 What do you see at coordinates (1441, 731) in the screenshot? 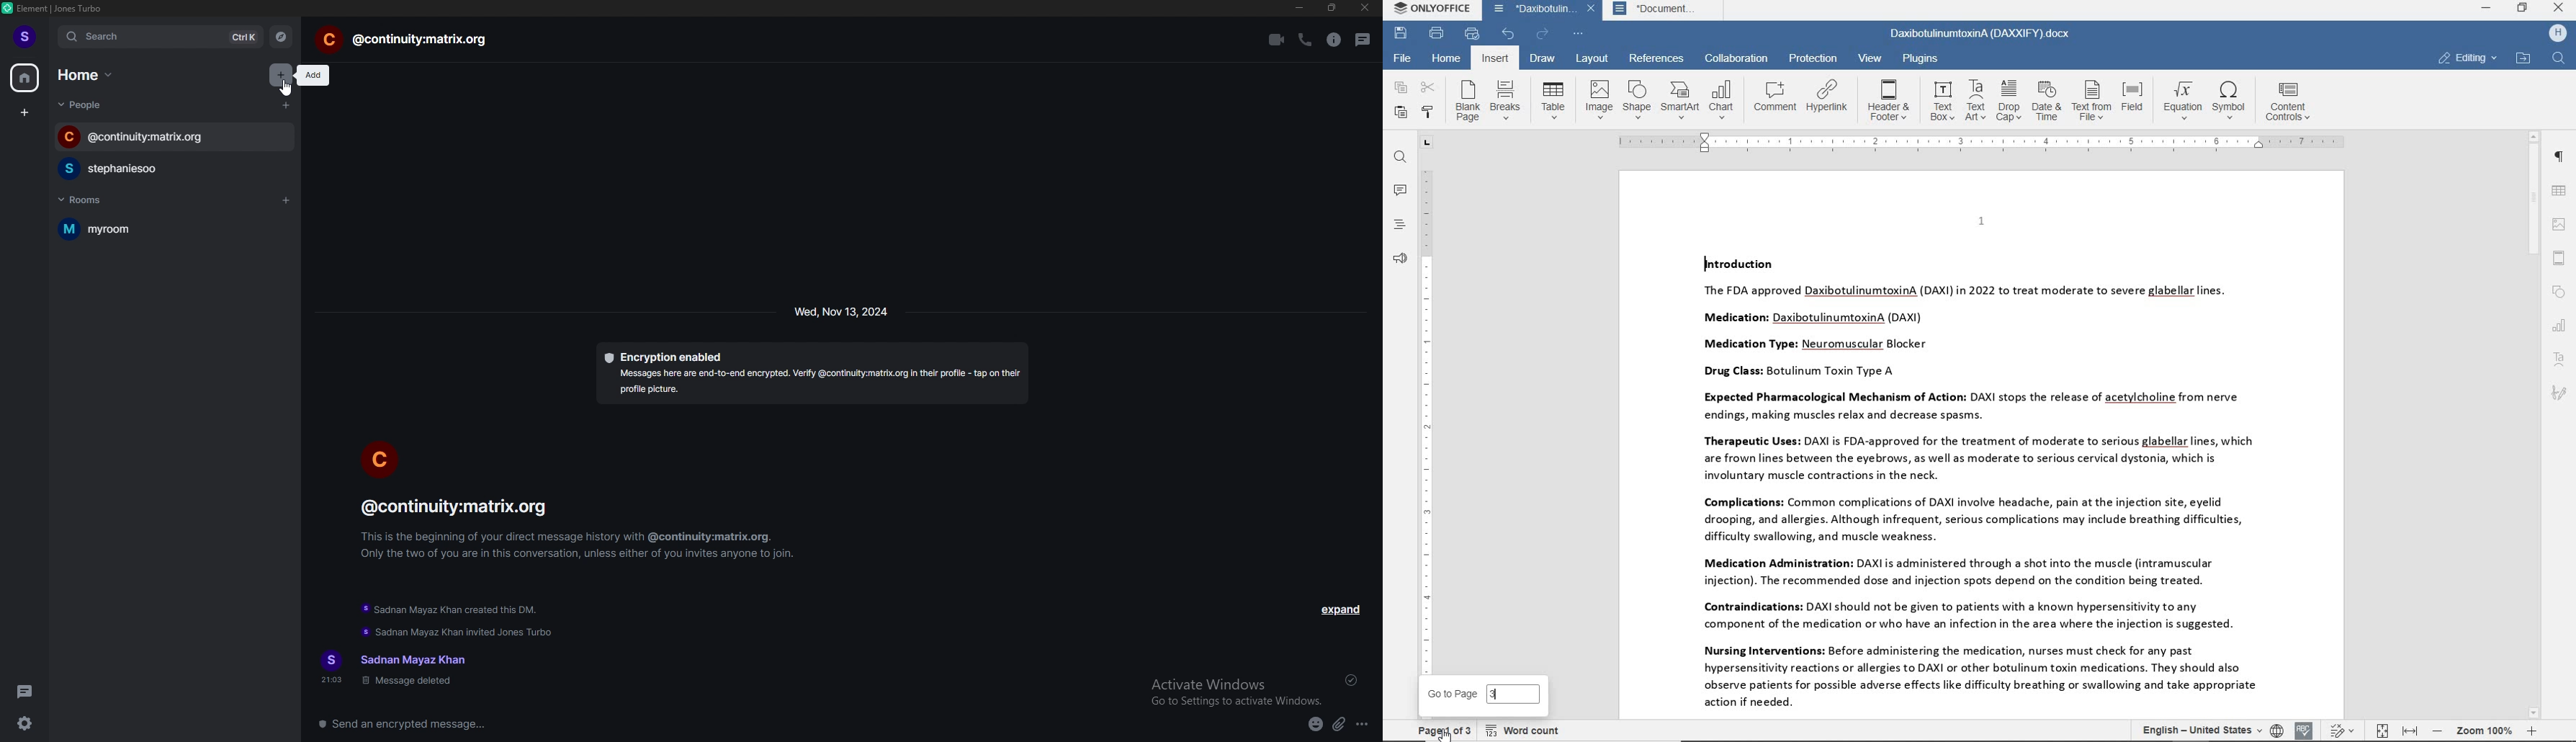
I see `page 1 of 3` at bounding box center [1441, 731].